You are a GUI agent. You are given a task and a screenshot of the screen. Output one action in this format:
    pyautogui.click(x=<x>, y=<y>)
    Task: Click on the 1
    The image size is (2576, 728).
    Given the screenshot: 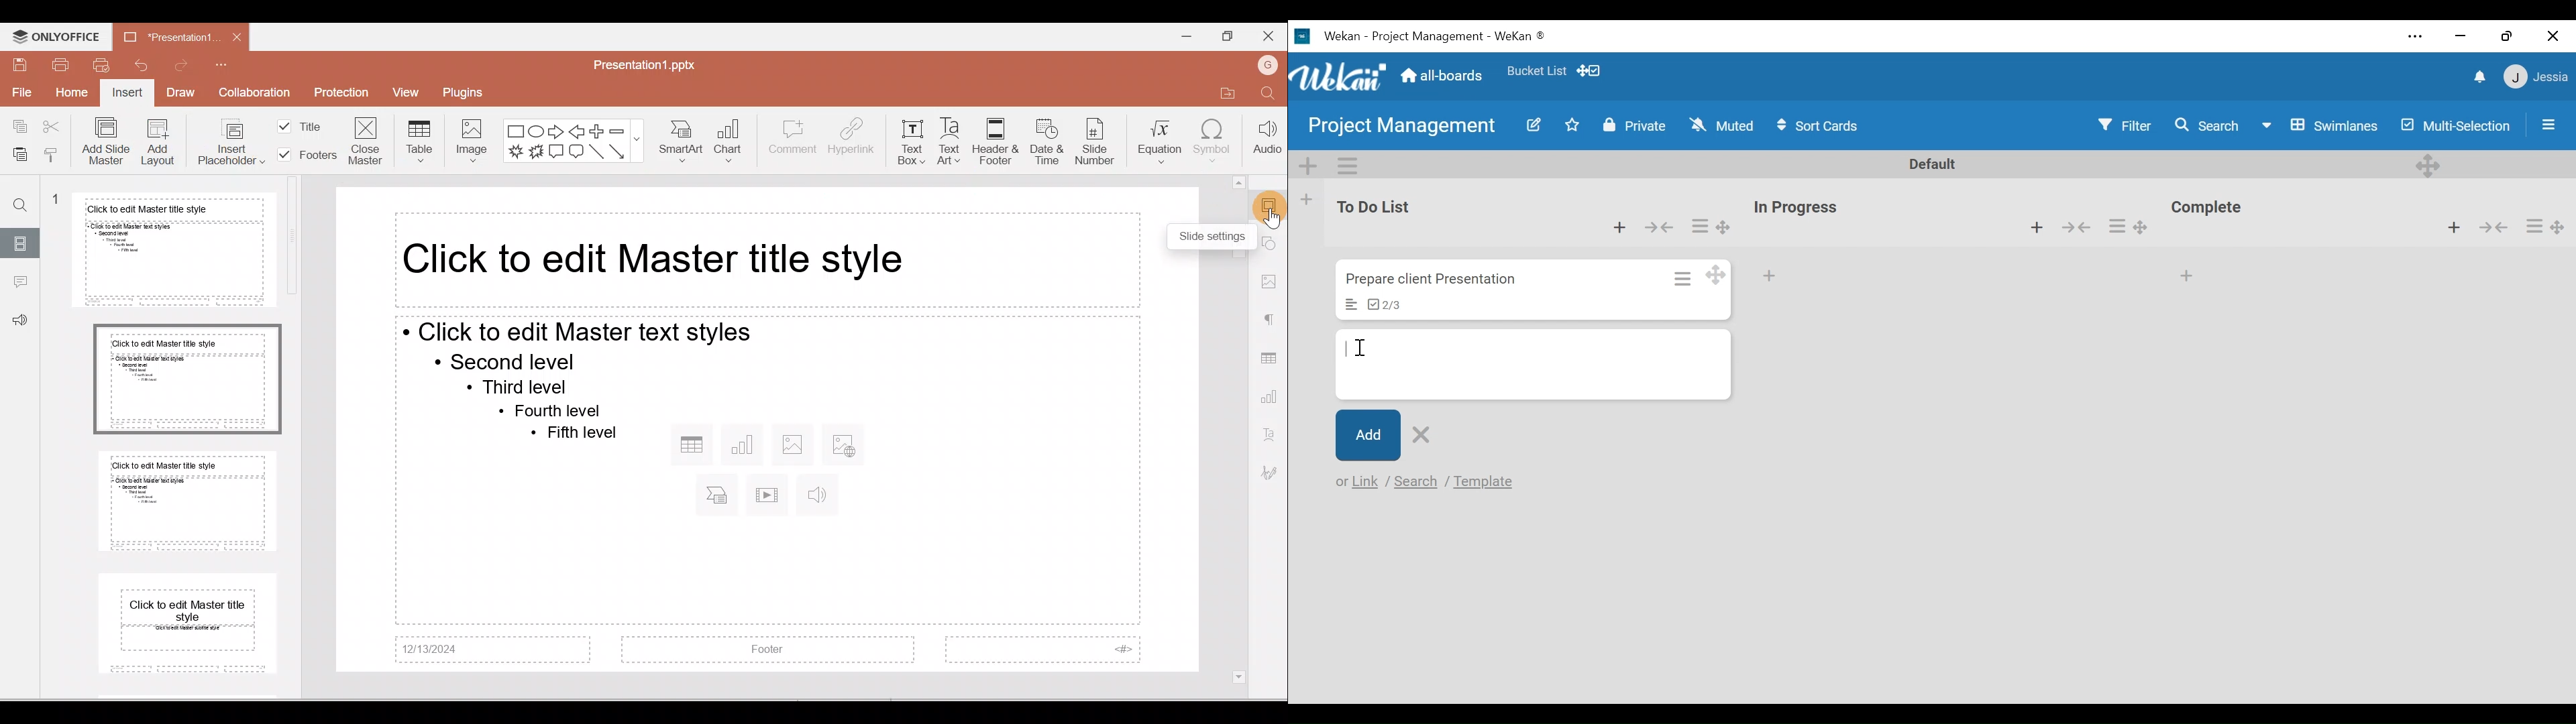 What is the action you would take?
    pyautogui.click(x=52, y=196)
    